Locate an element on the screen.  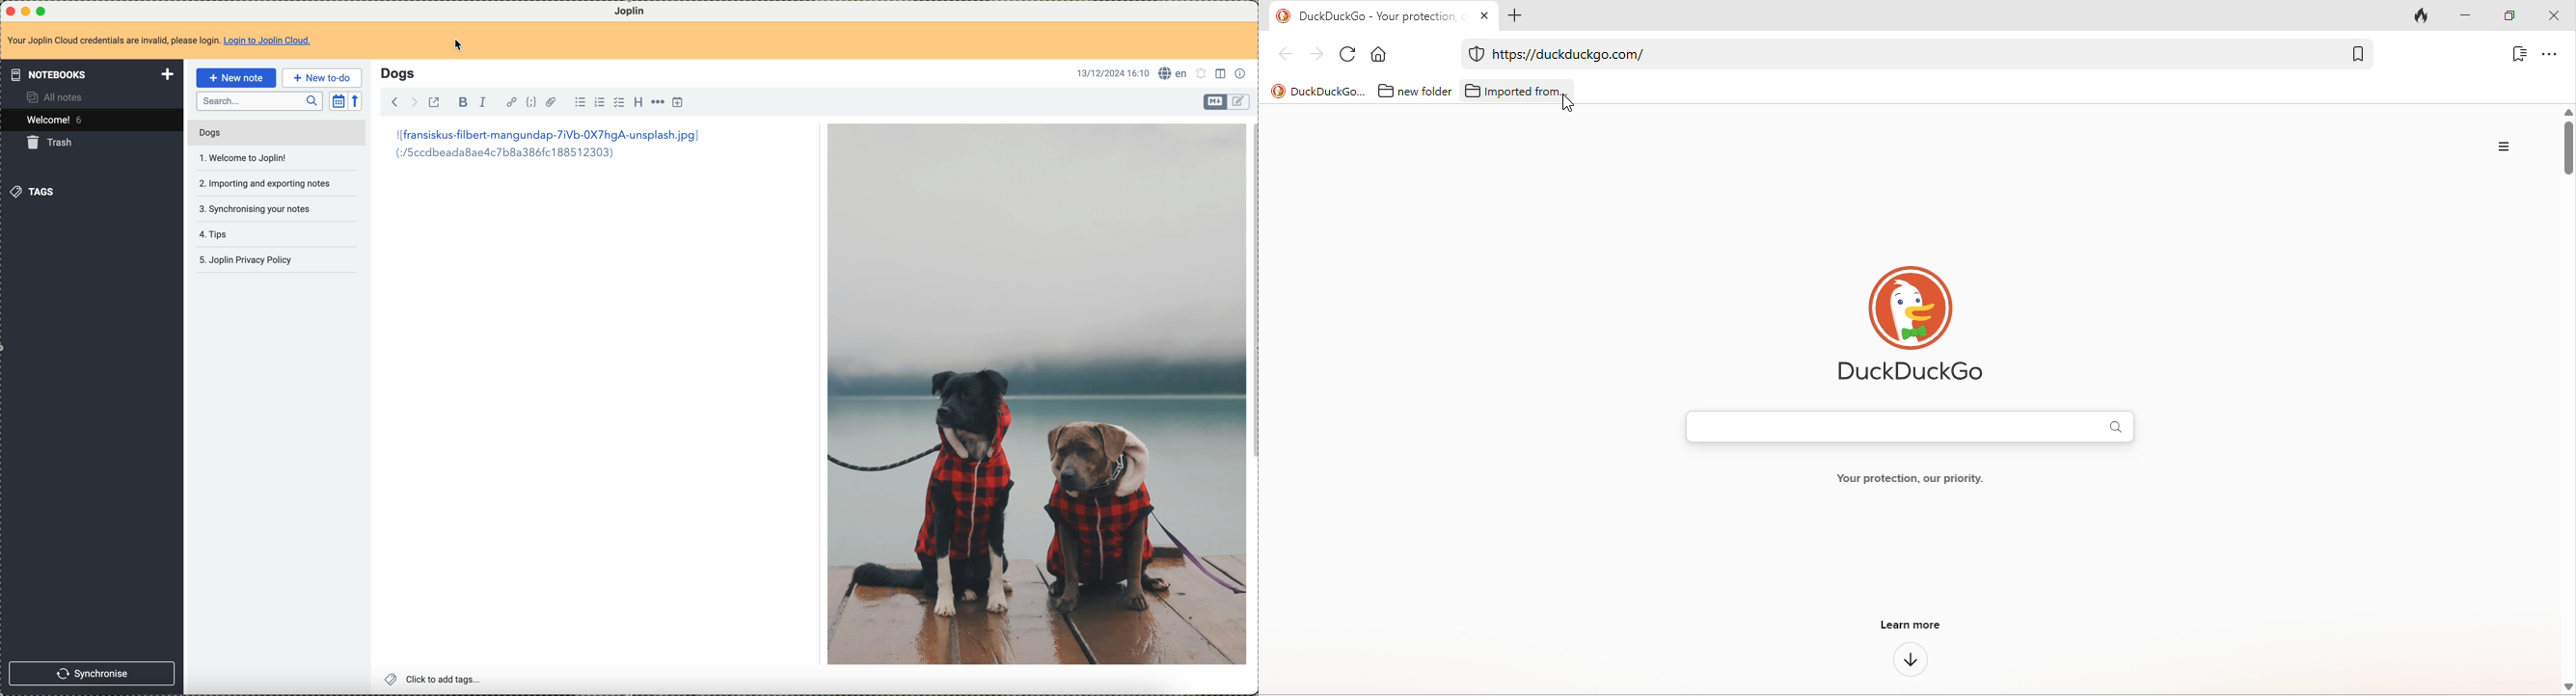
set alarm is located at coordinates (1202, 75).